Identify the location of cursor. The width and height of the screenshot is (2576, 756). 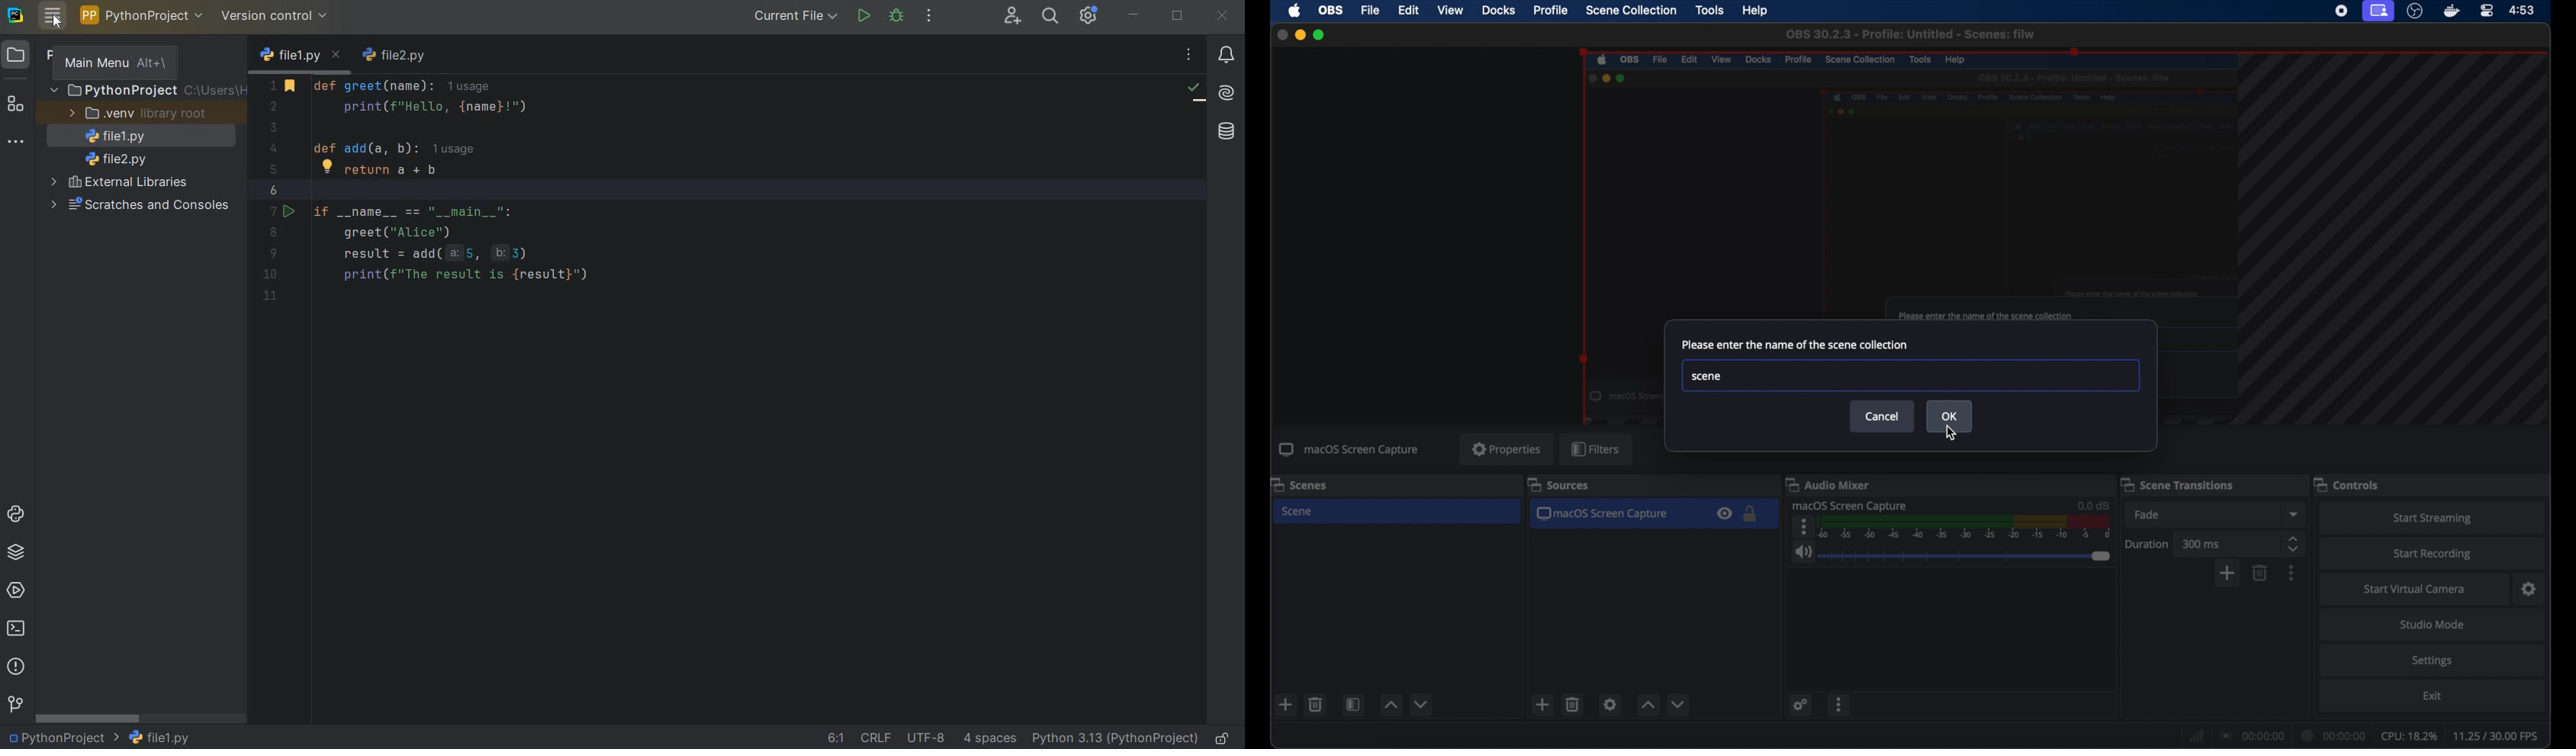
(1952, 433).